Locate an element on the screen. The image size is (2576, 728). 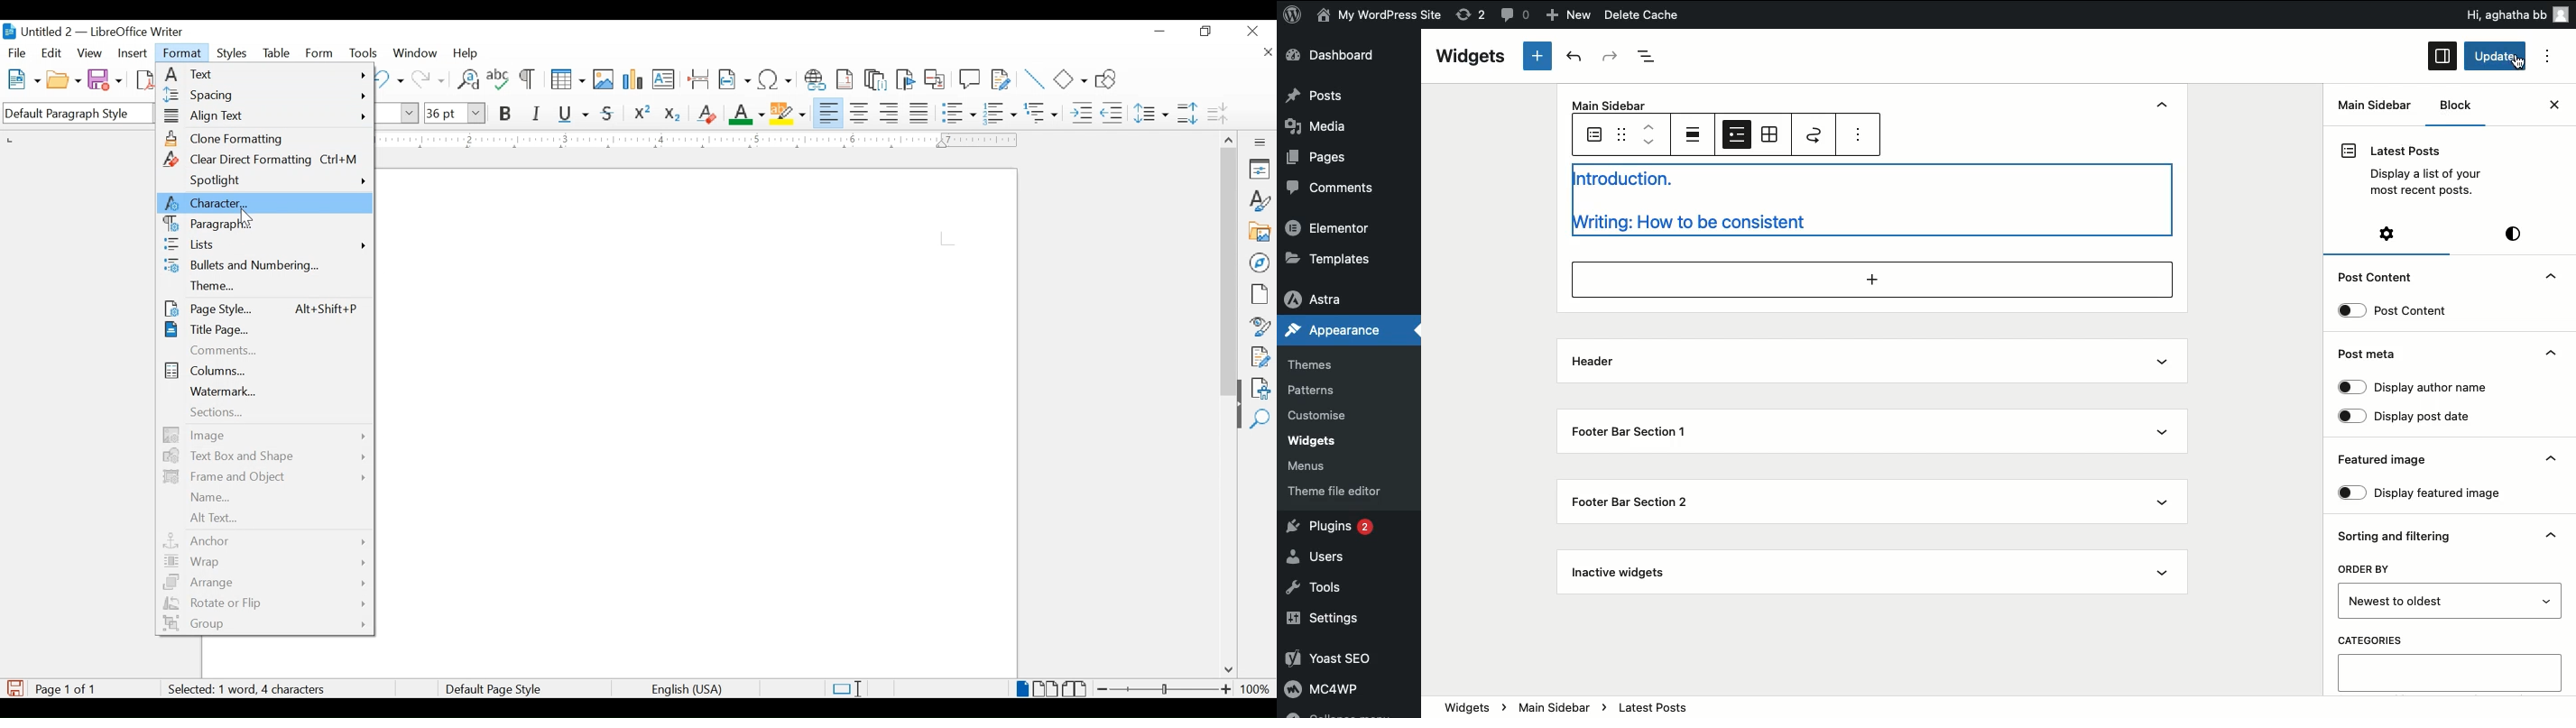
inser bookmark is located at coordinates (905, 80).